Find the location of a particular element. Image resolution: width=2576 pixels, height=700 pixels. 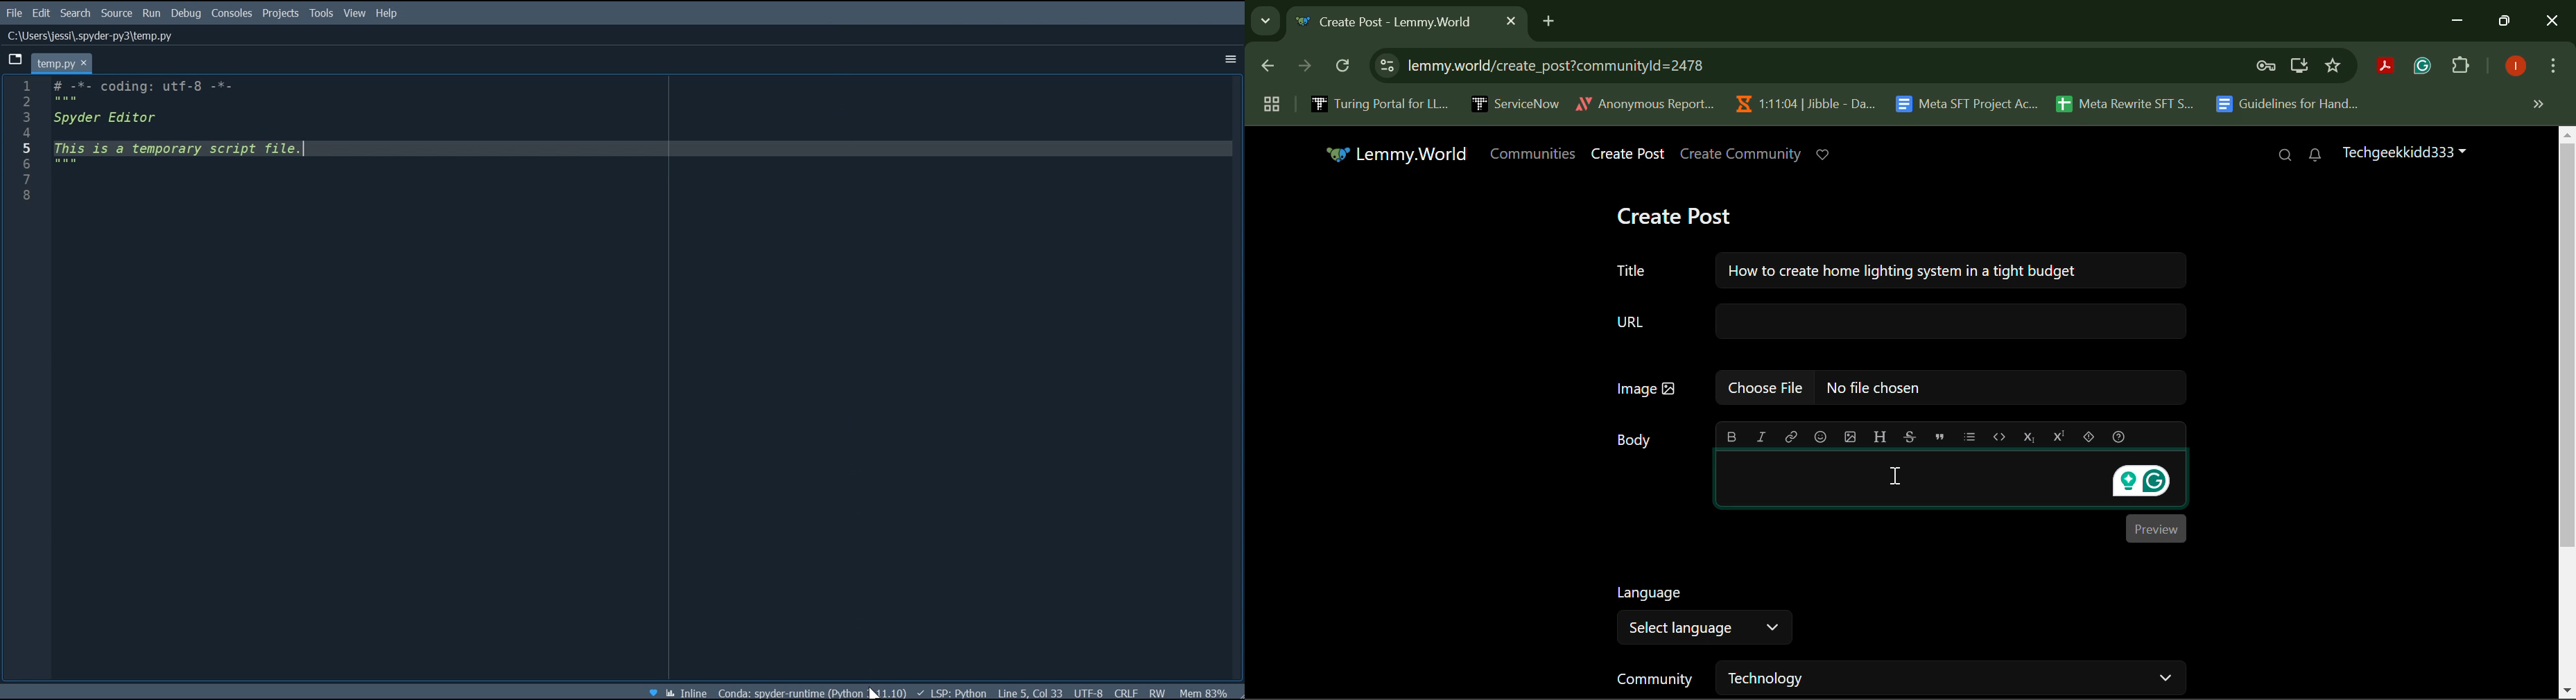

More Options is located at coordinates (2552, 69).